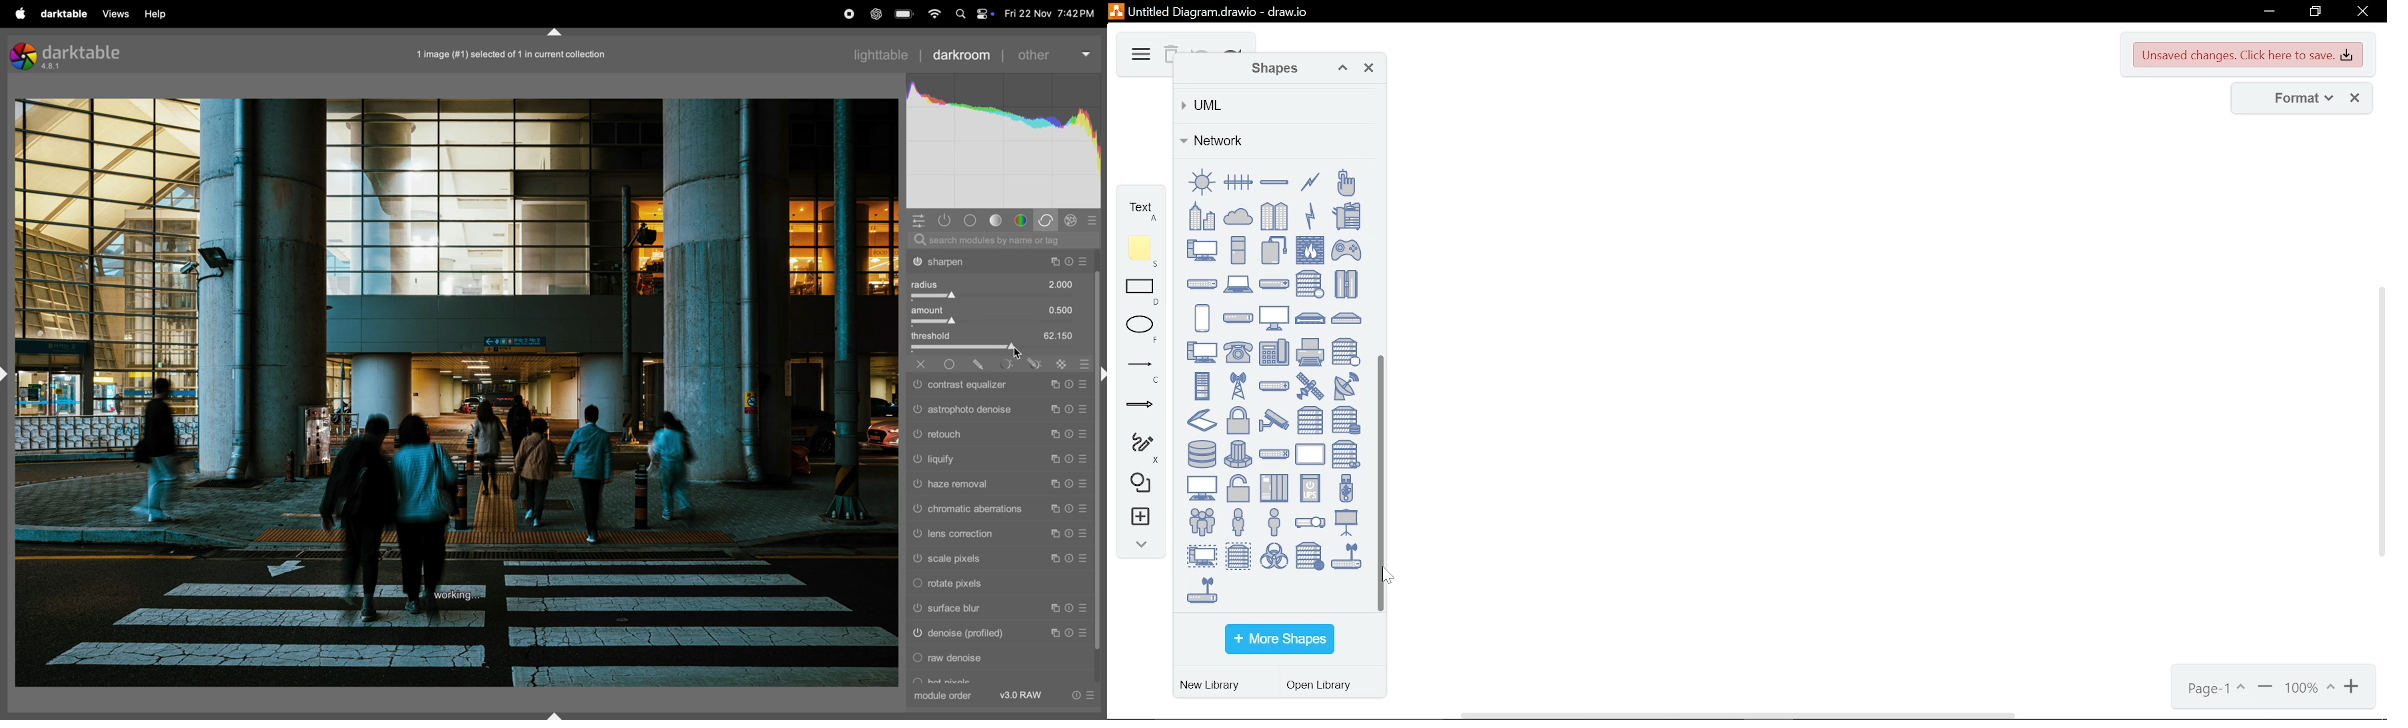 The width and height of the screenshot is (2408, 728). What do you see at coordinates (1310, 215) in the screenshot?
I see `comm link (icon)` at bounding box center [1310, 215].